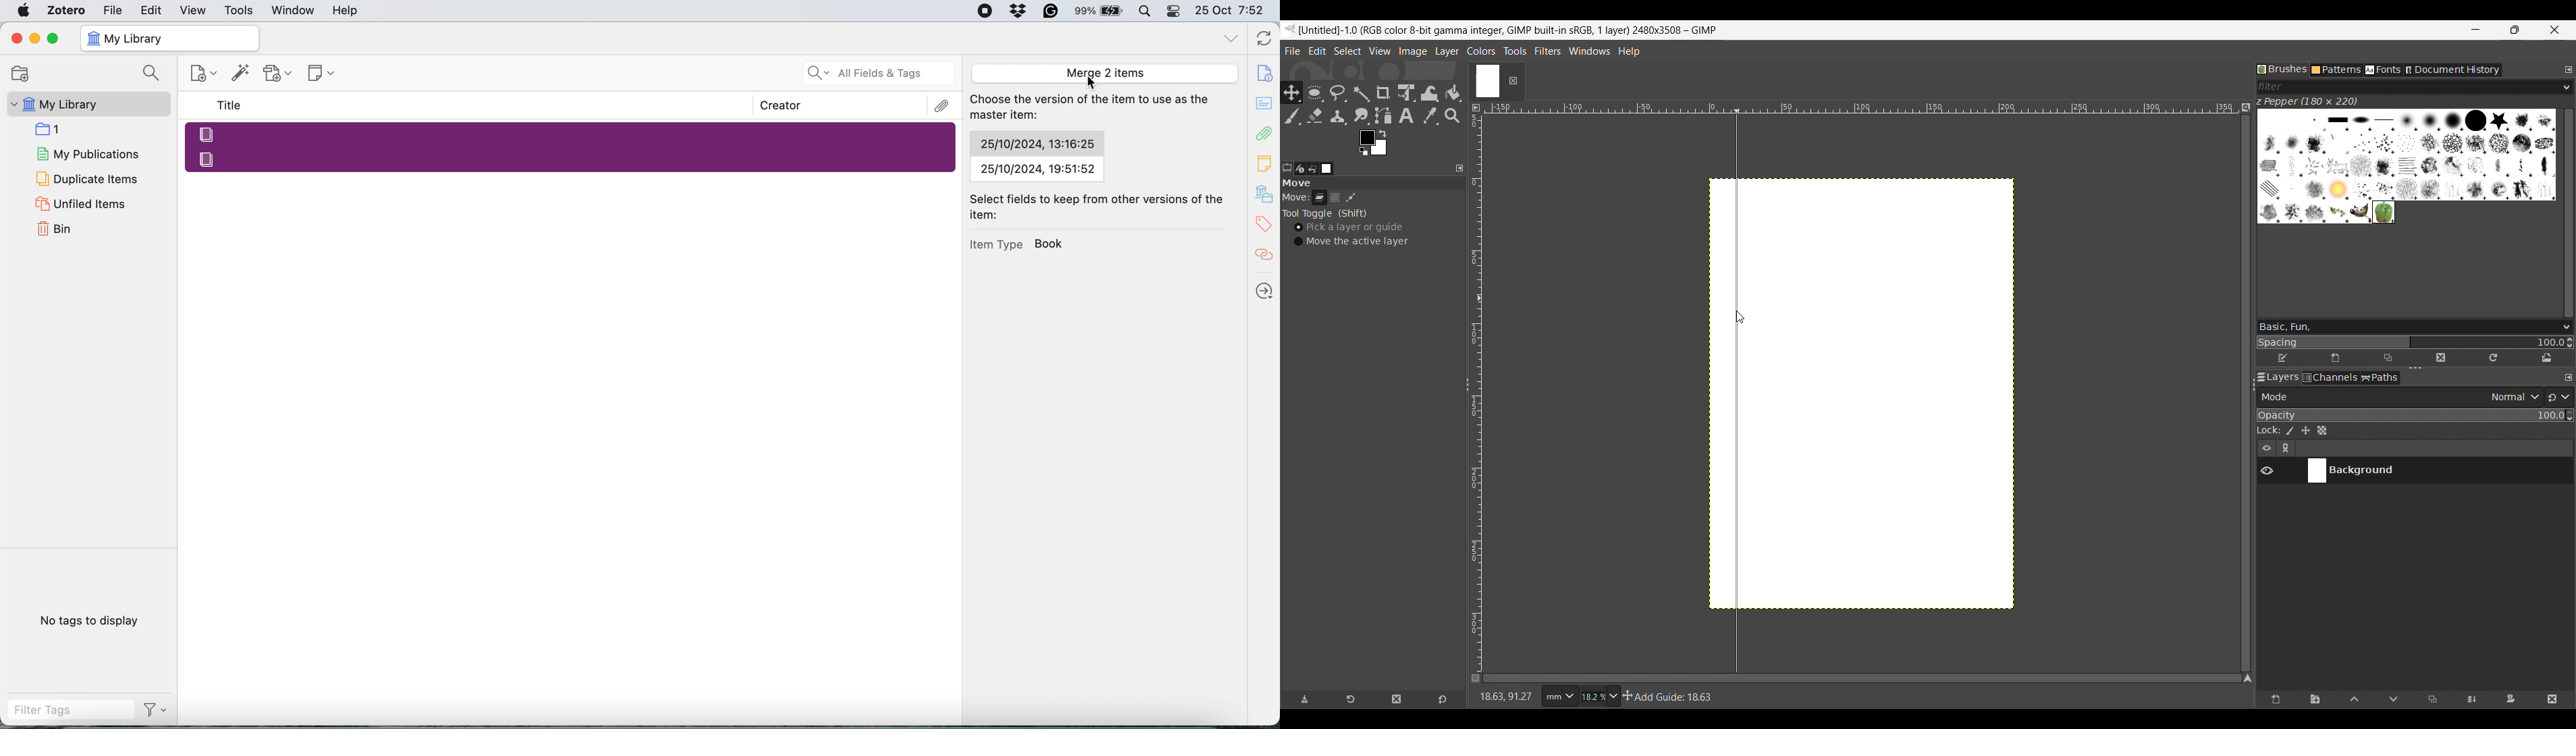 Image resolution: width=2576 pixels, height=756 pixels. Describe the element at coordinates (1305, 699) in the screenshot. I see `Save tool preset` at that location.